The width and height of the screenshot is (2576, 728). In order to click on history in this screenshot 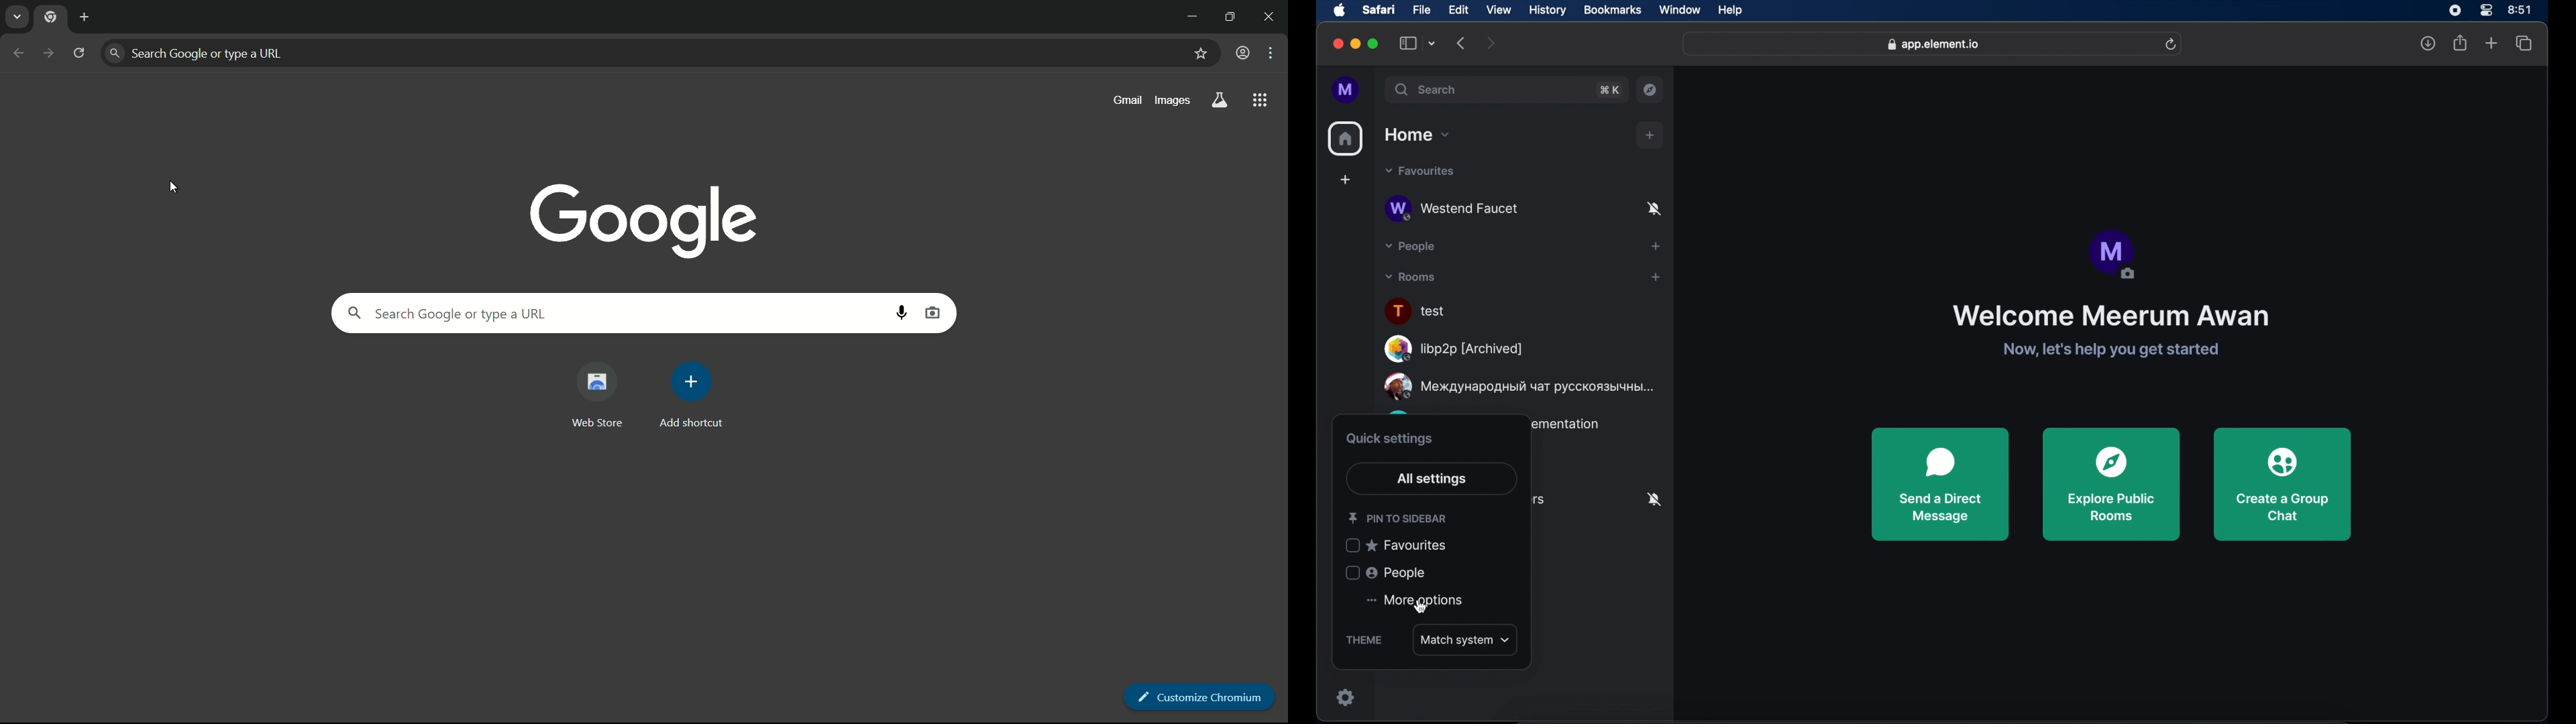, I will do `click(1548, 11)`.